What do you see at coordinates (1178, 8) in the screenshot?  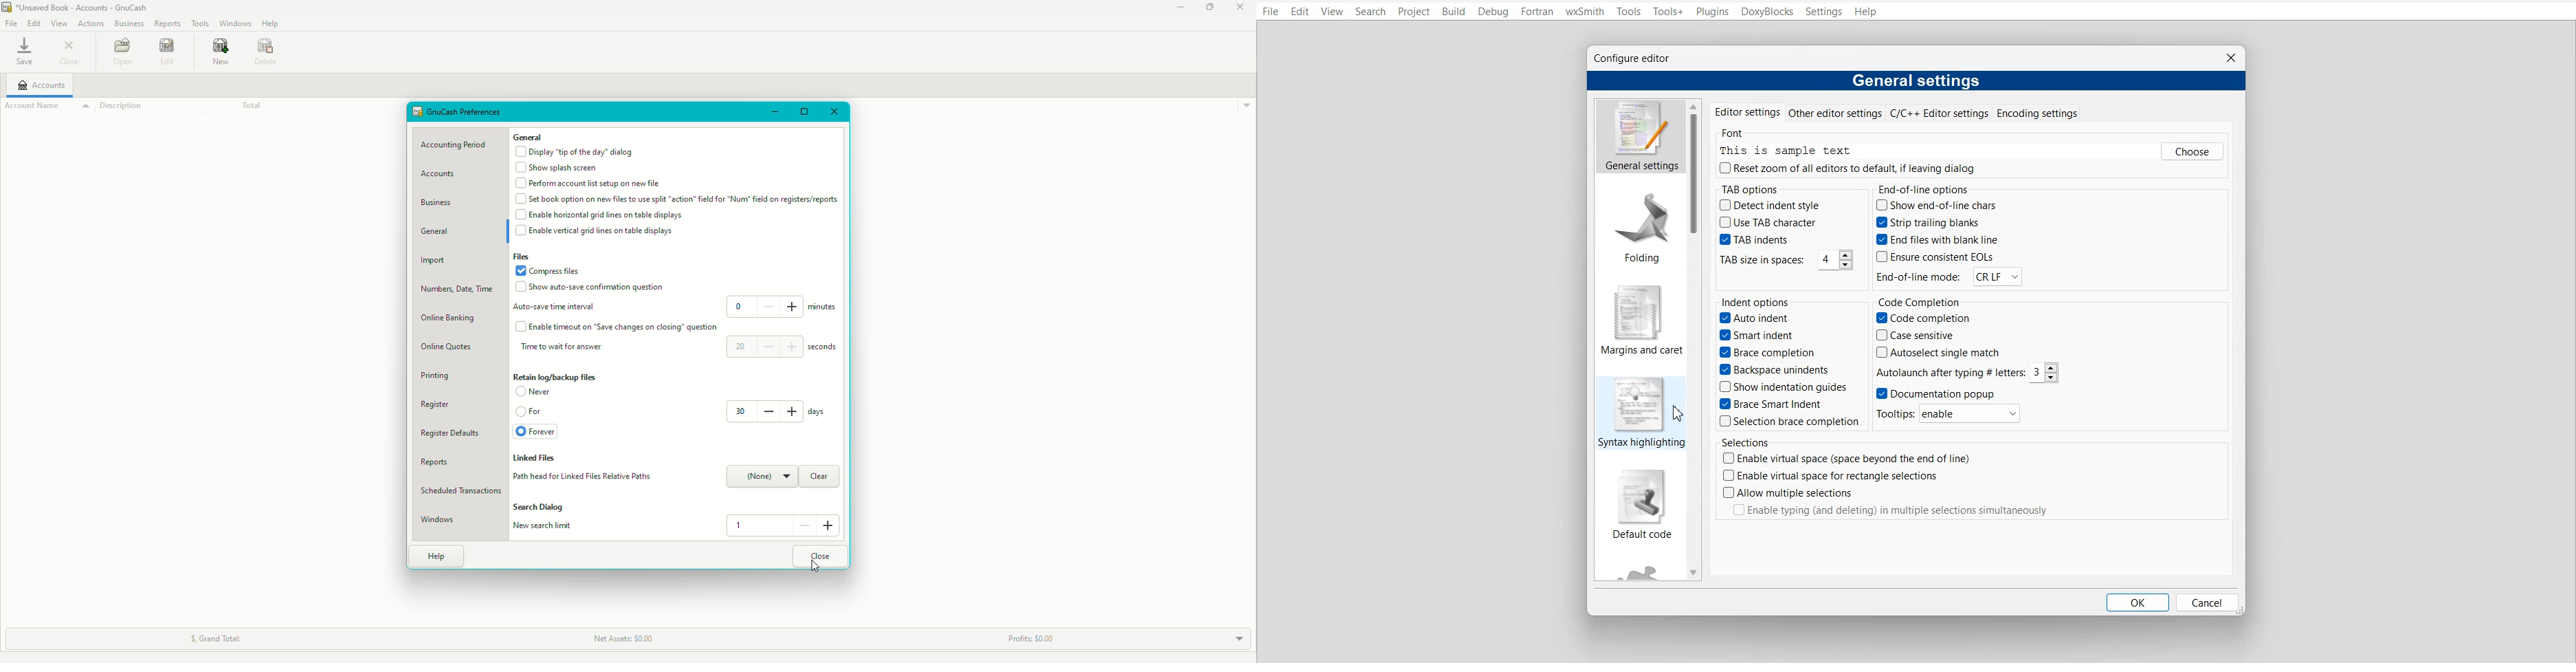 I see `Minimize` at bounding box center [1178, 8].